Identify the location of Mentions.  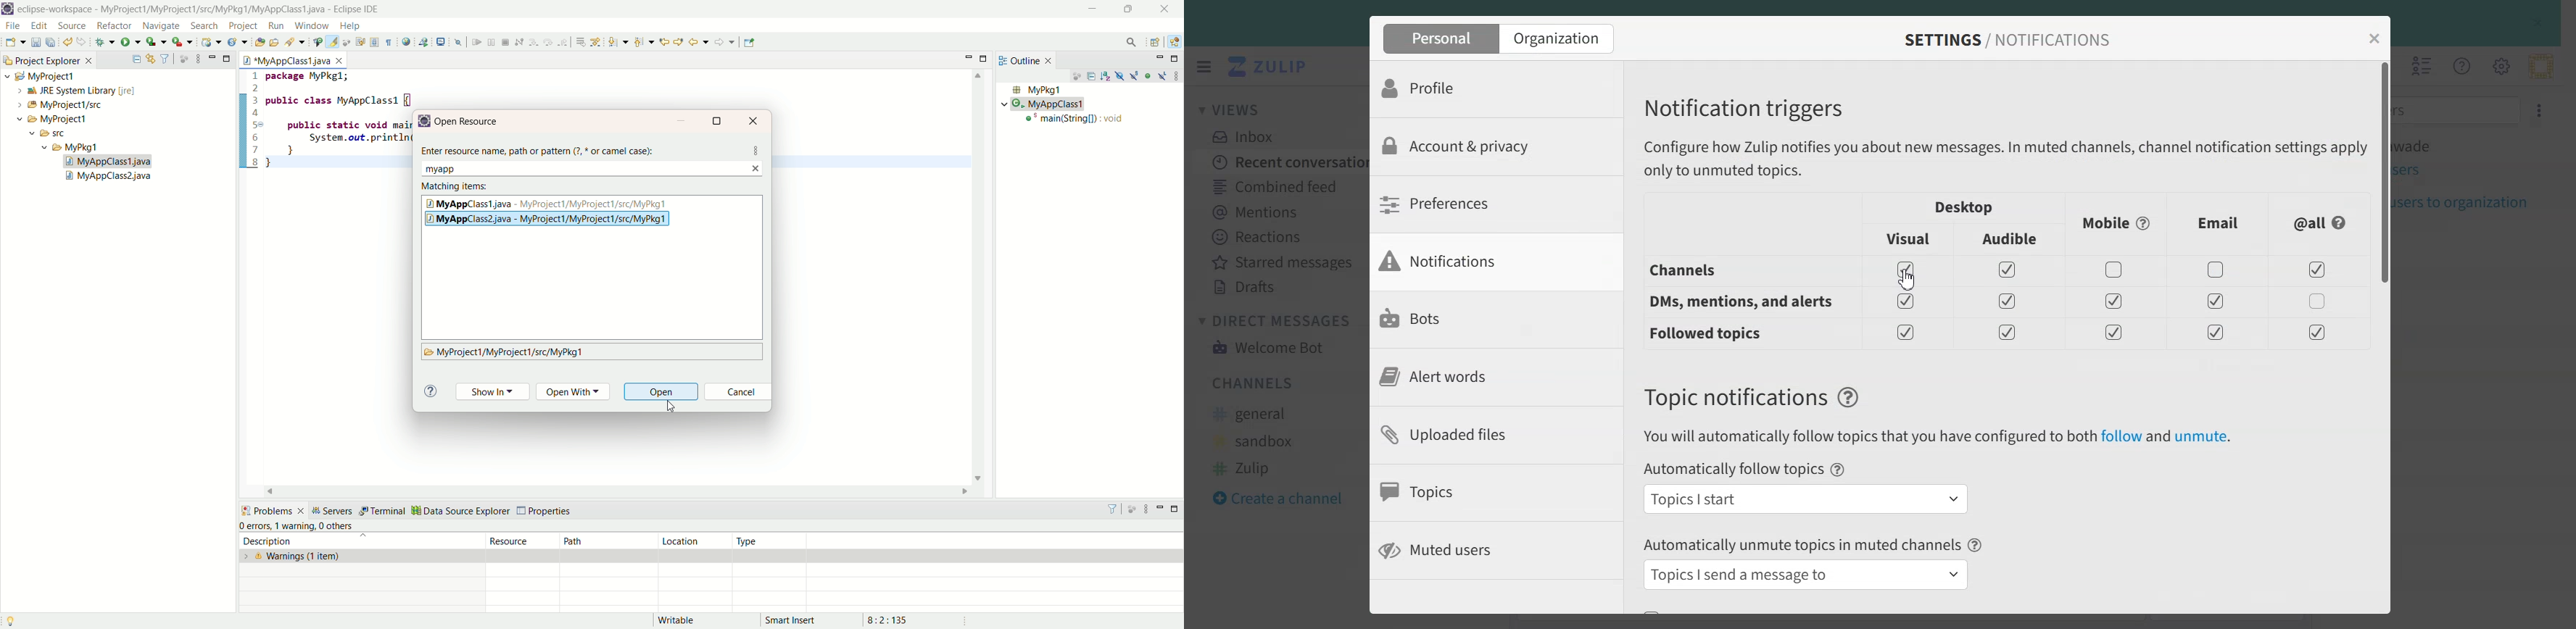
(1279, 210).